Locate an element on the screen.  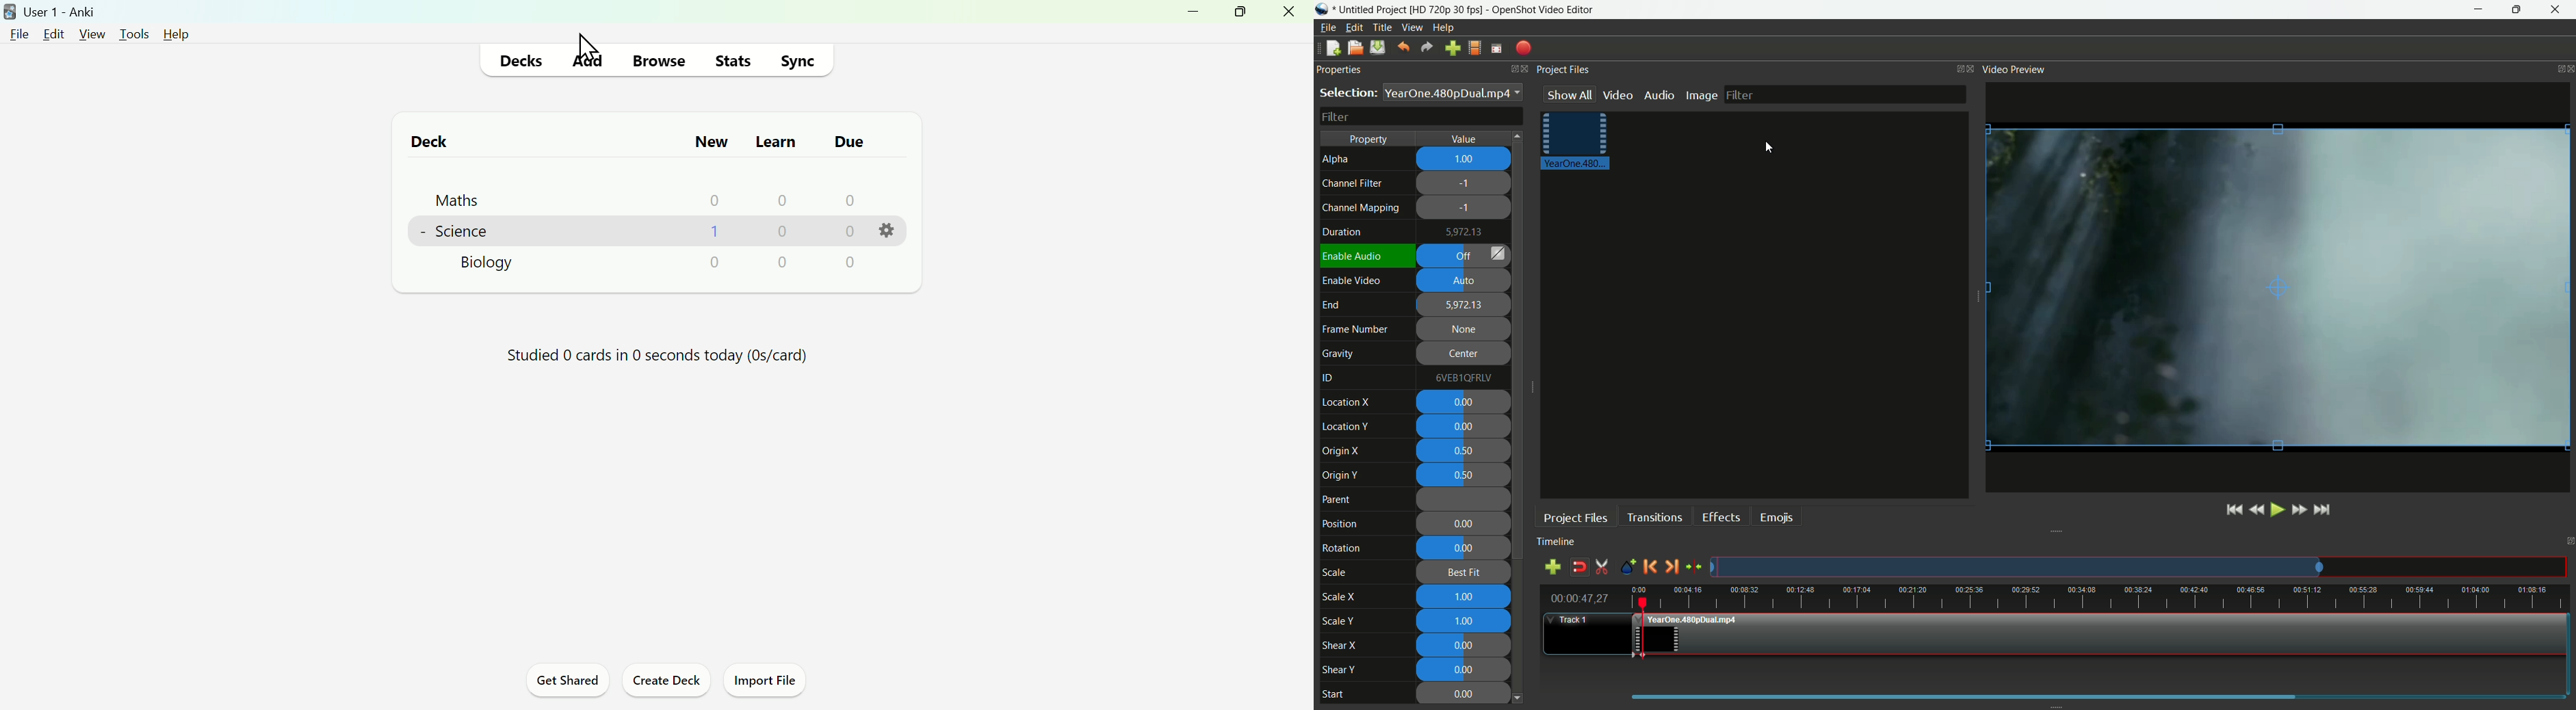
project file is located at coordinates (1575, 142).